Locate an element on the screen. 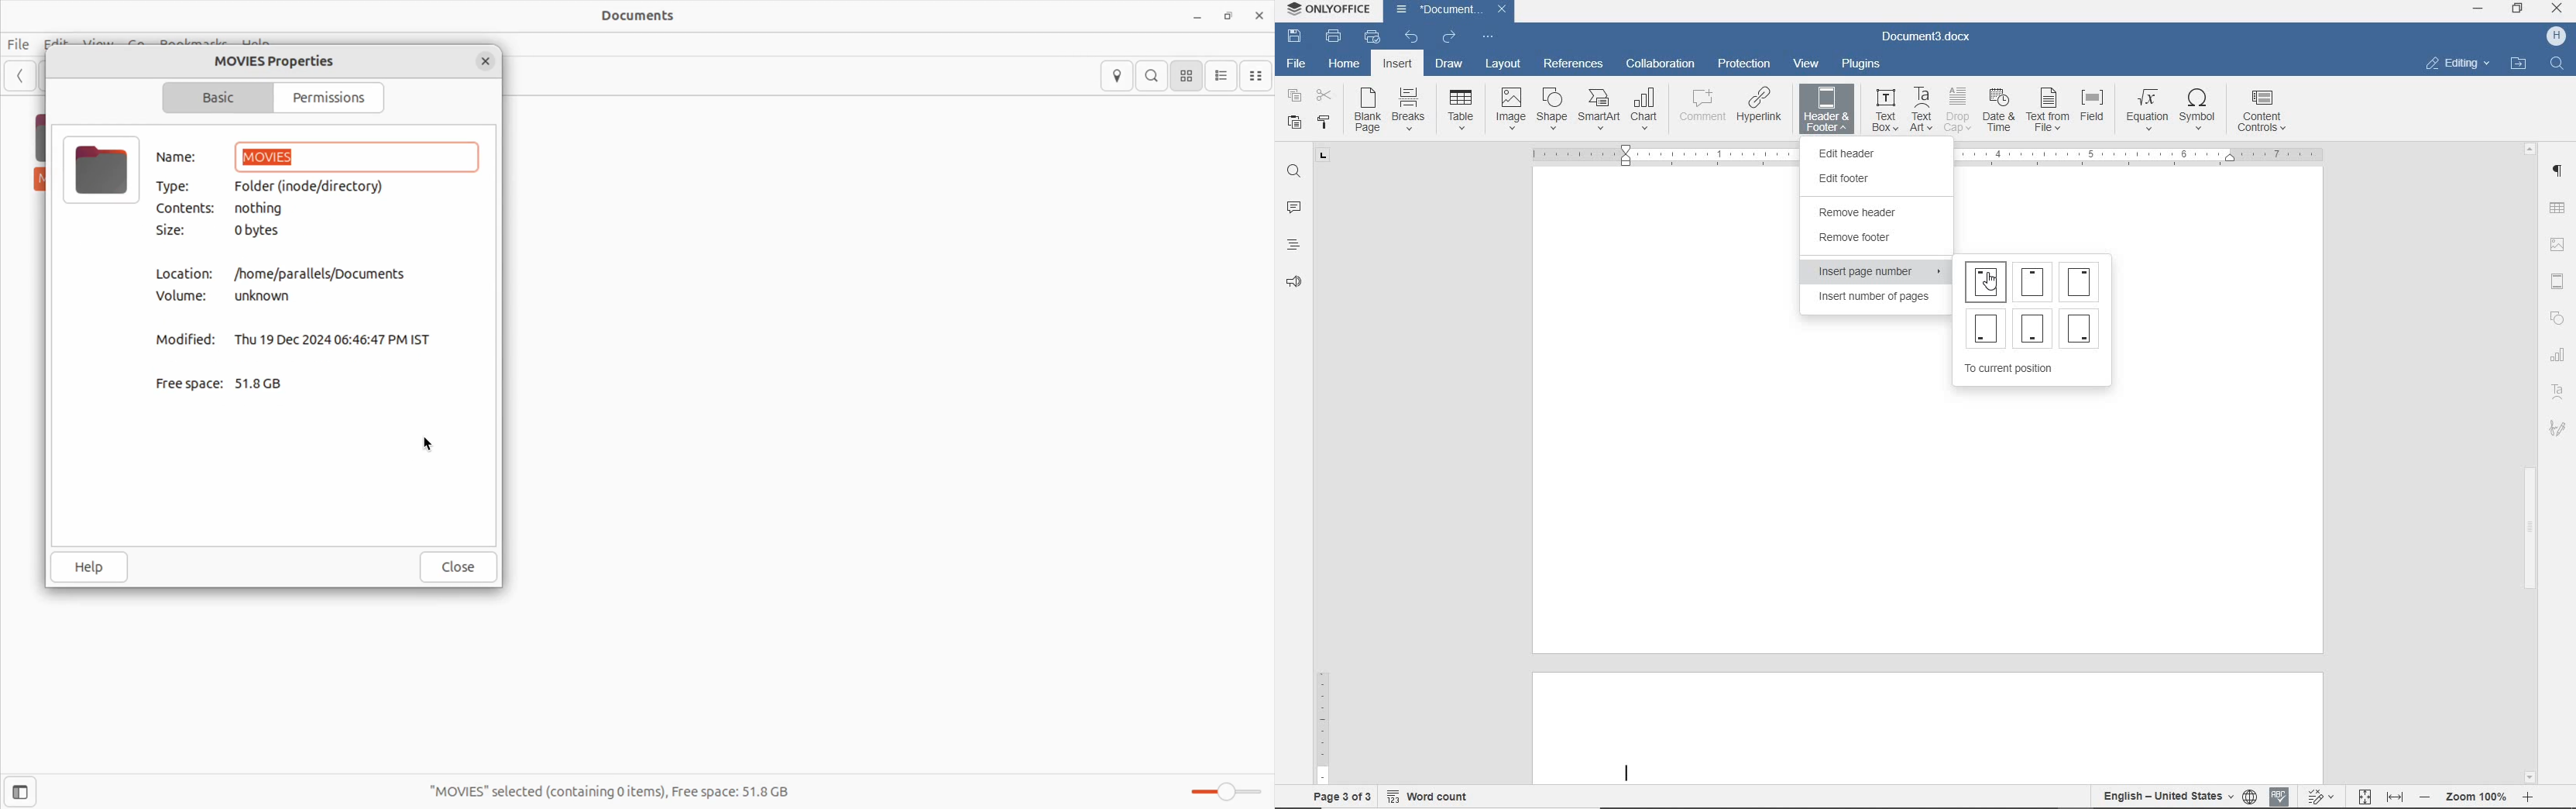 The height and width of the screenshot is (812, 2576). RULER is located at coordinates (1322, 697).